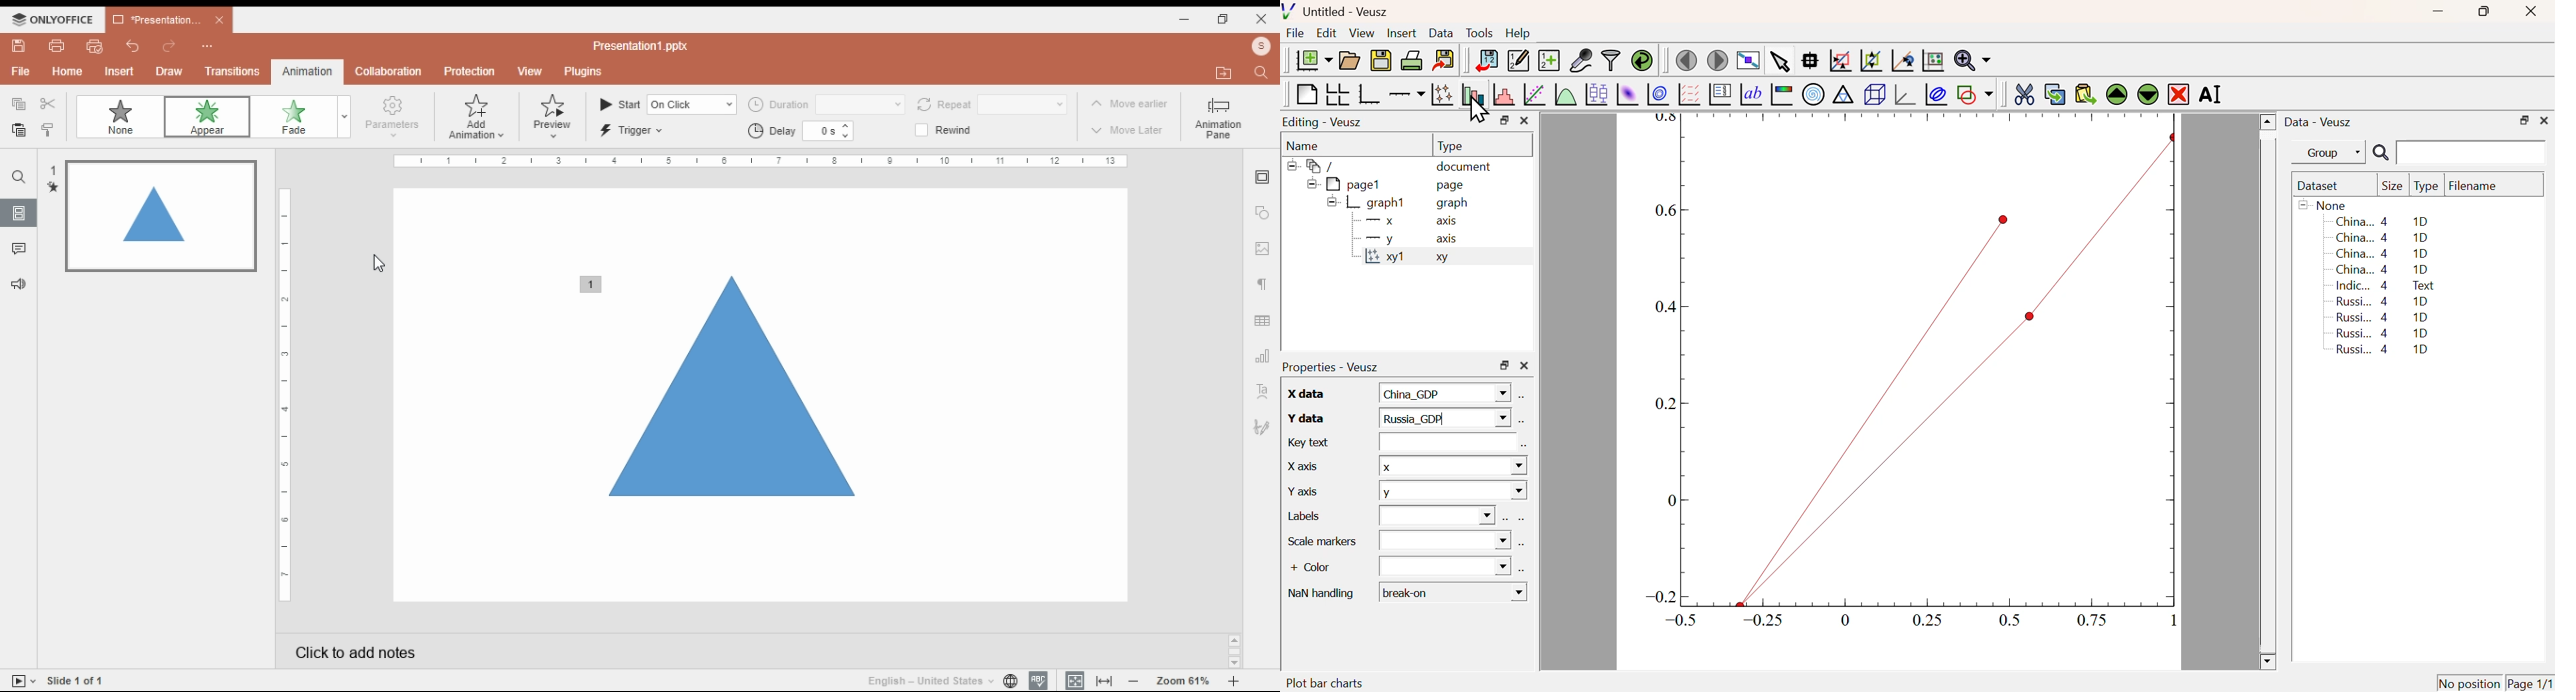 Image resolution: width=2576 pixels, height=700 pixels. Describe the element at coordinates (1839, 60) in the screenshot. I see `Draw rectangle to zoom graph axis` at that location.